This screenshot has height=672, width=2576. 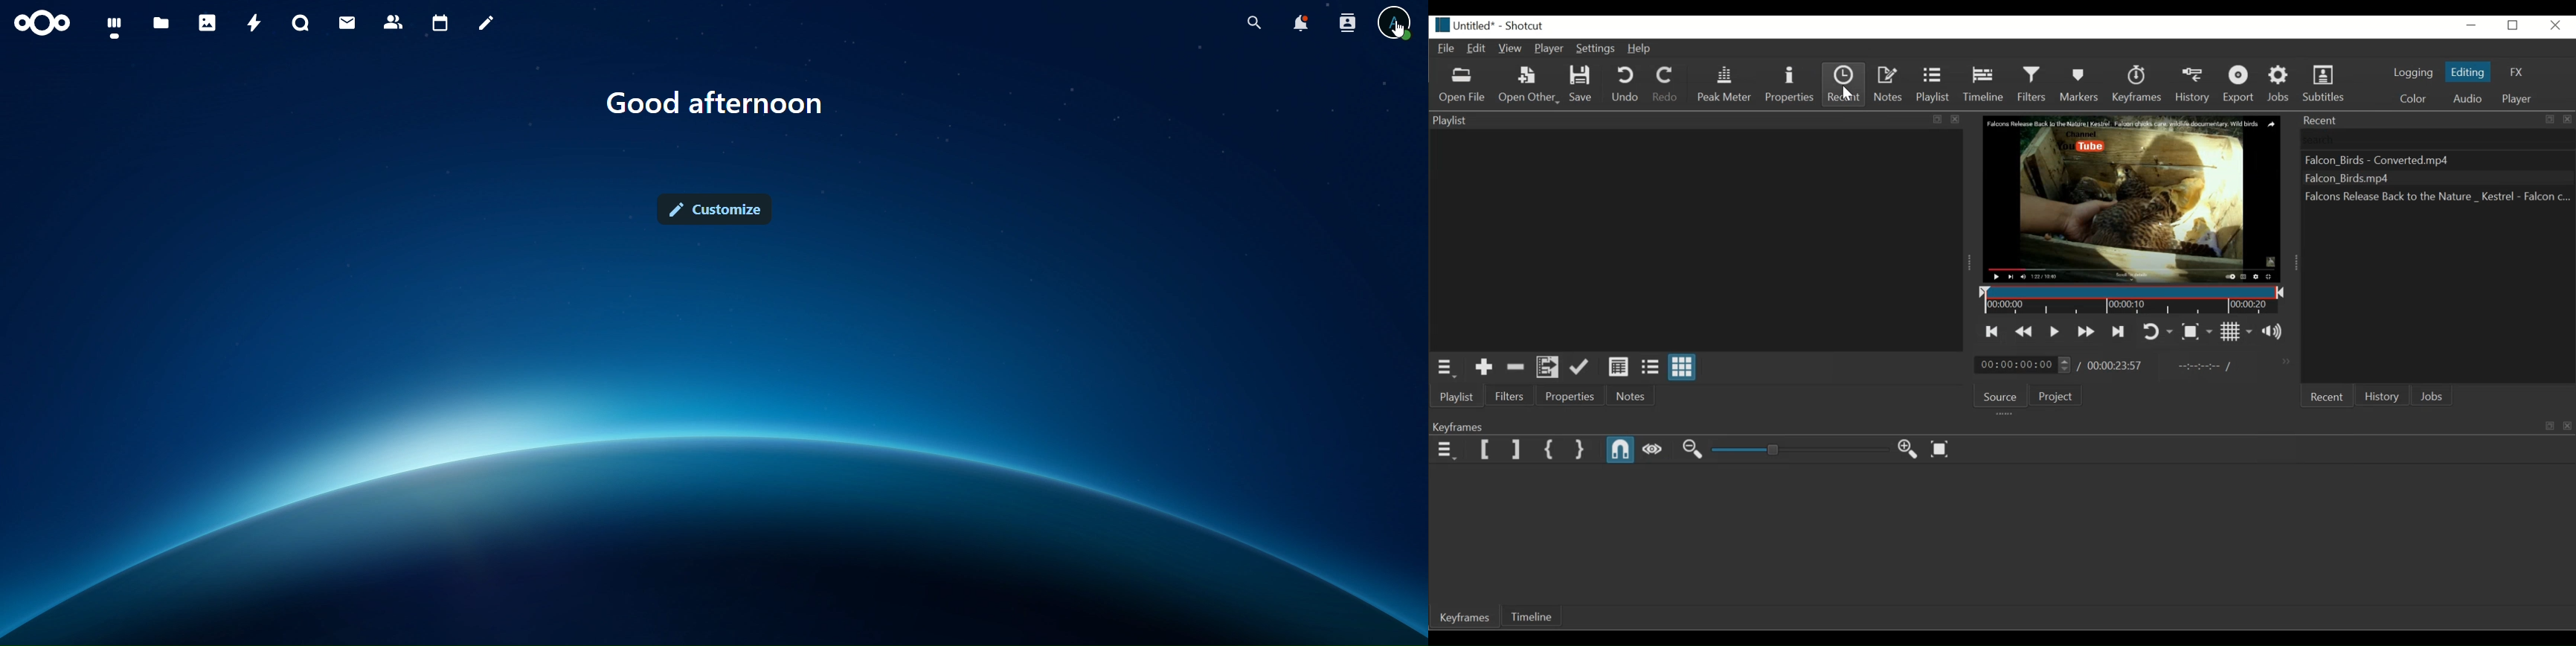 I want to click on Edit, so click(x=1477, y=49).